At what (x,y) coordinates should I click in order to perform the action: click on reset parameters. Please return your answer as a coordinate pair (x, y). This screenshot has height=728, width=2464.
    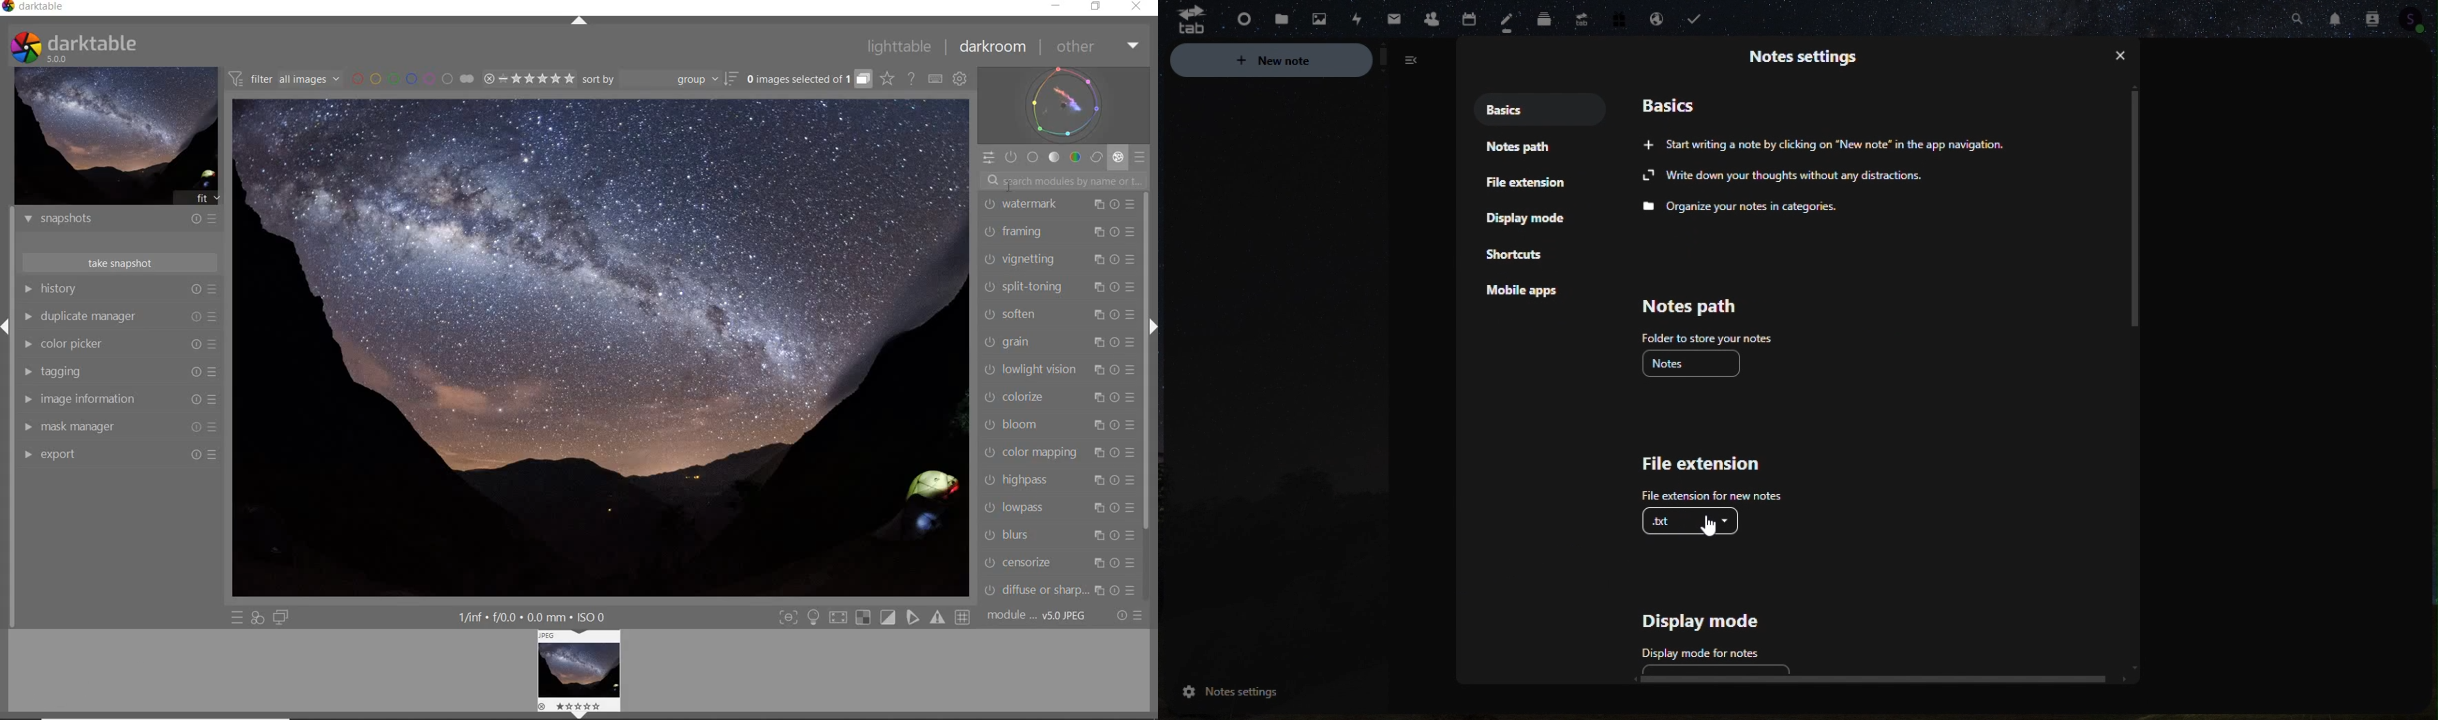
    Looking at the image, I should click on (1119, 424).